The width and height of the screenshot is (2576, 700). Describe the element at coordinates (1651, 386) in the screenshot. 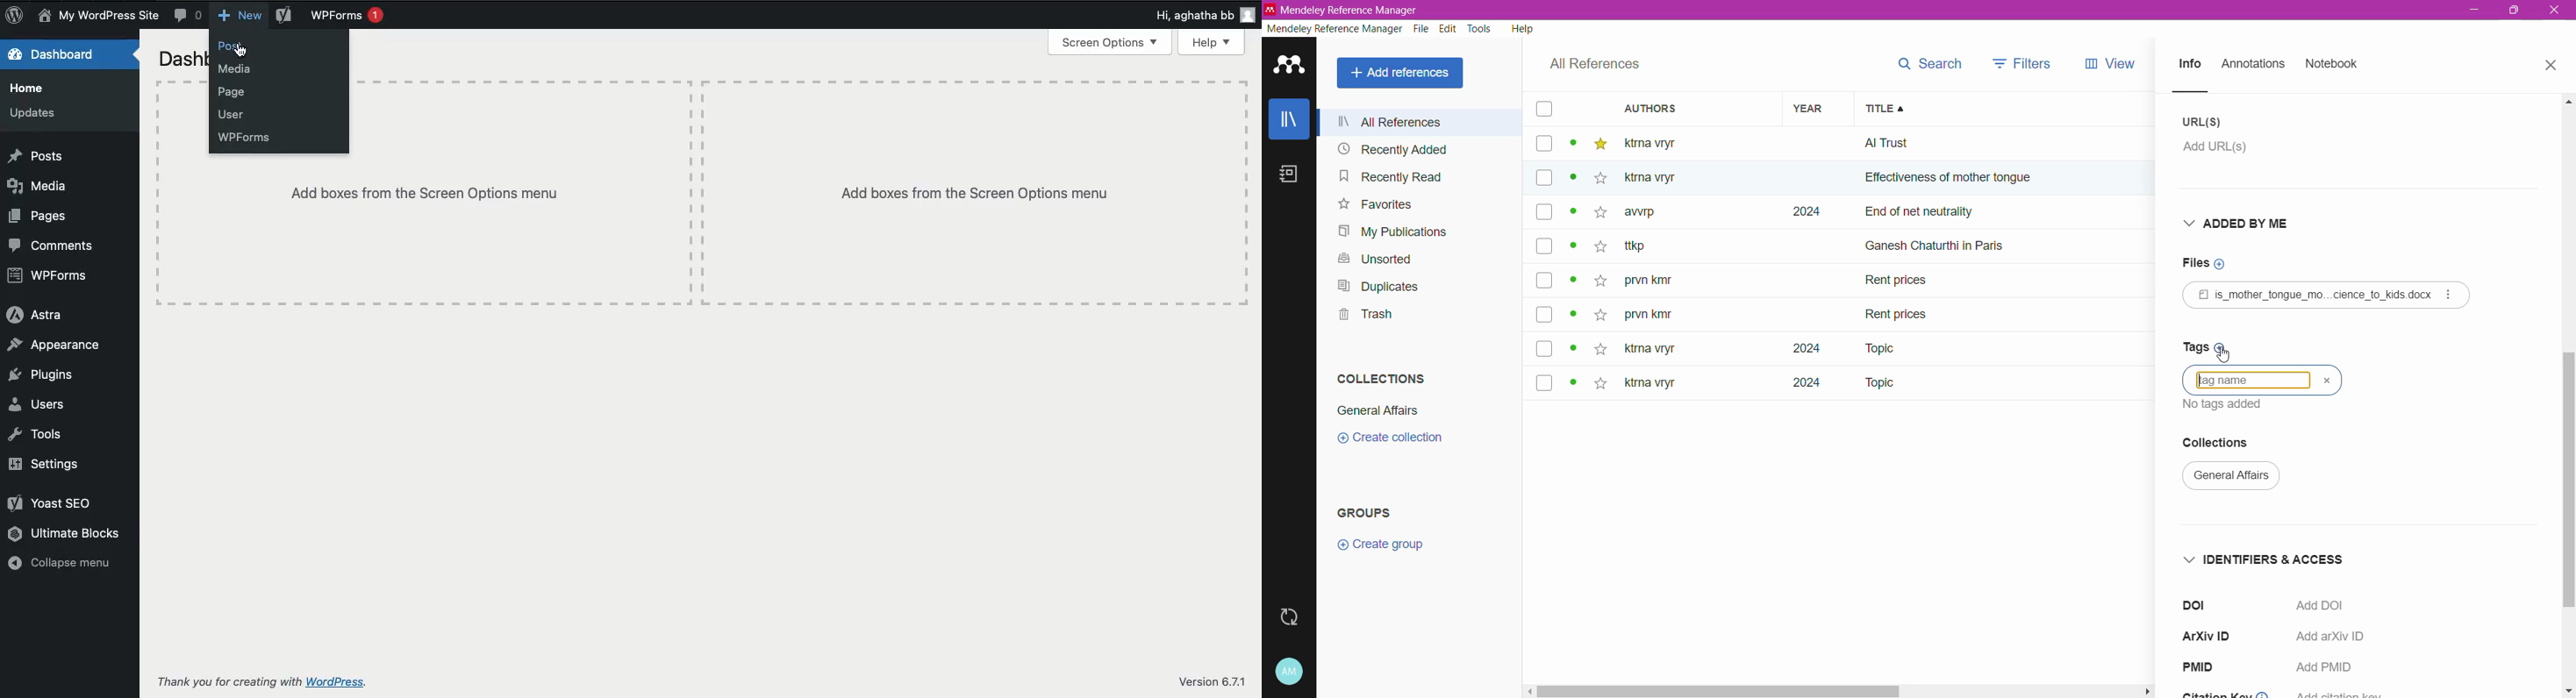

I see `ktma vryr` at that location.